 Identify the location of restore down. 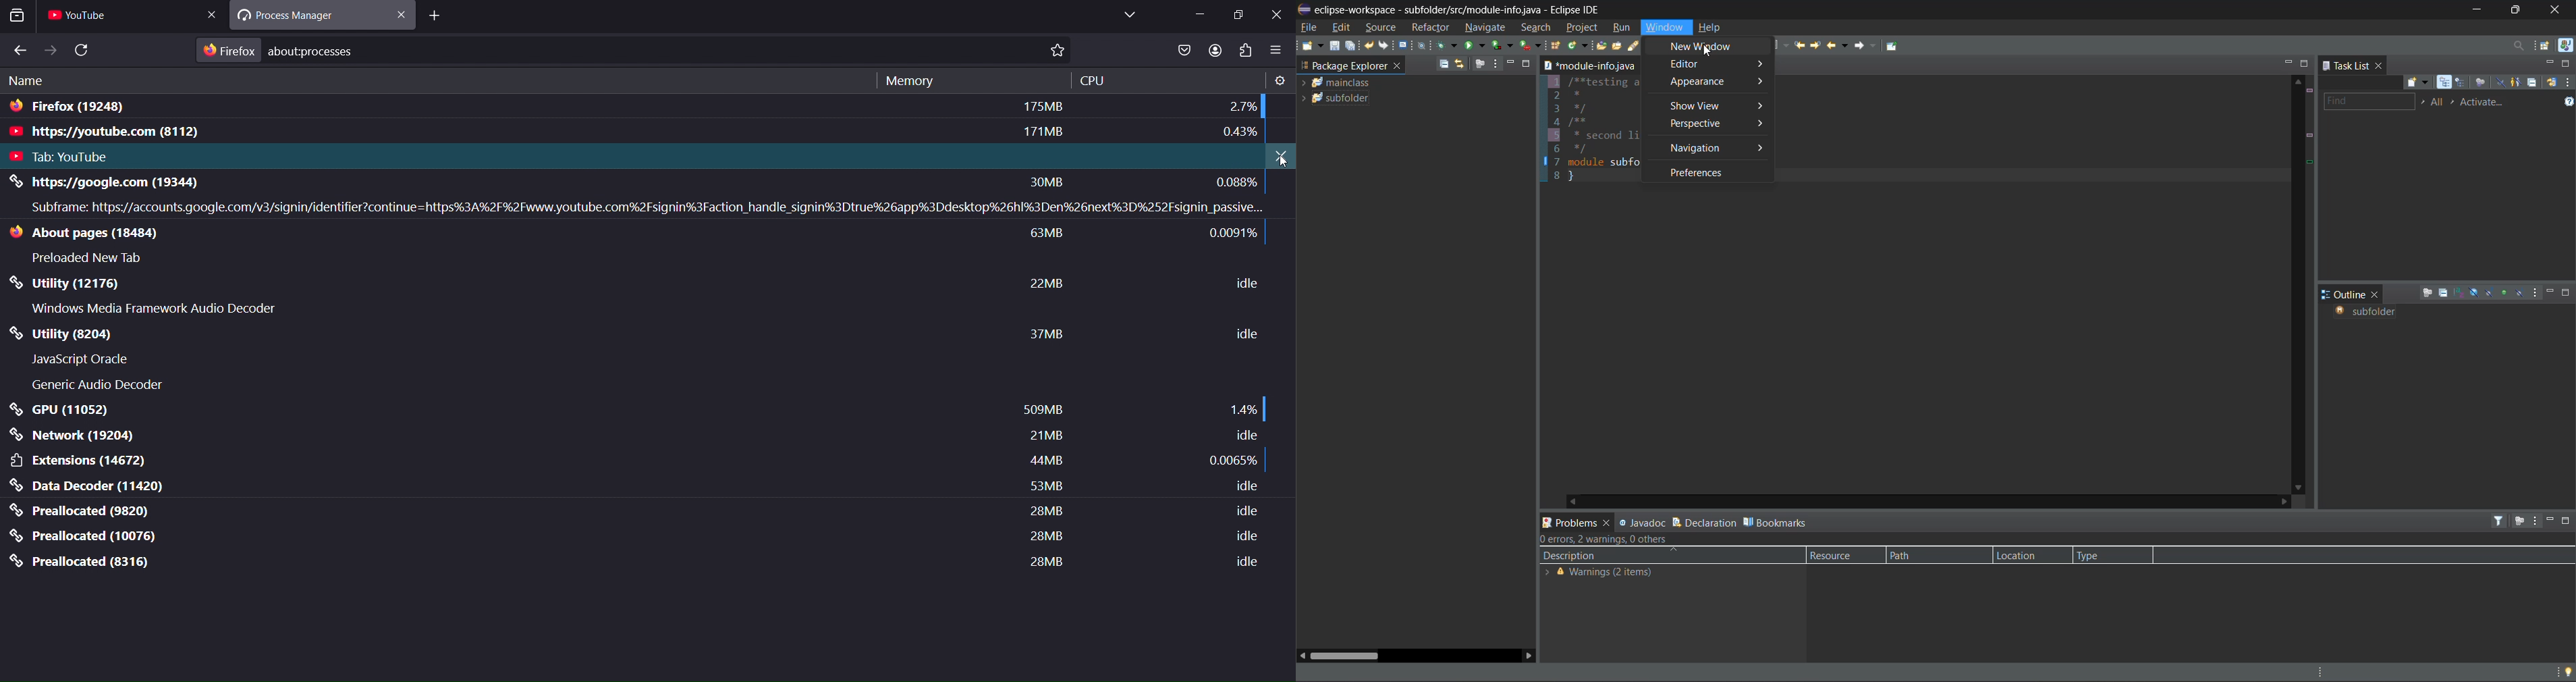
(1240, 15).